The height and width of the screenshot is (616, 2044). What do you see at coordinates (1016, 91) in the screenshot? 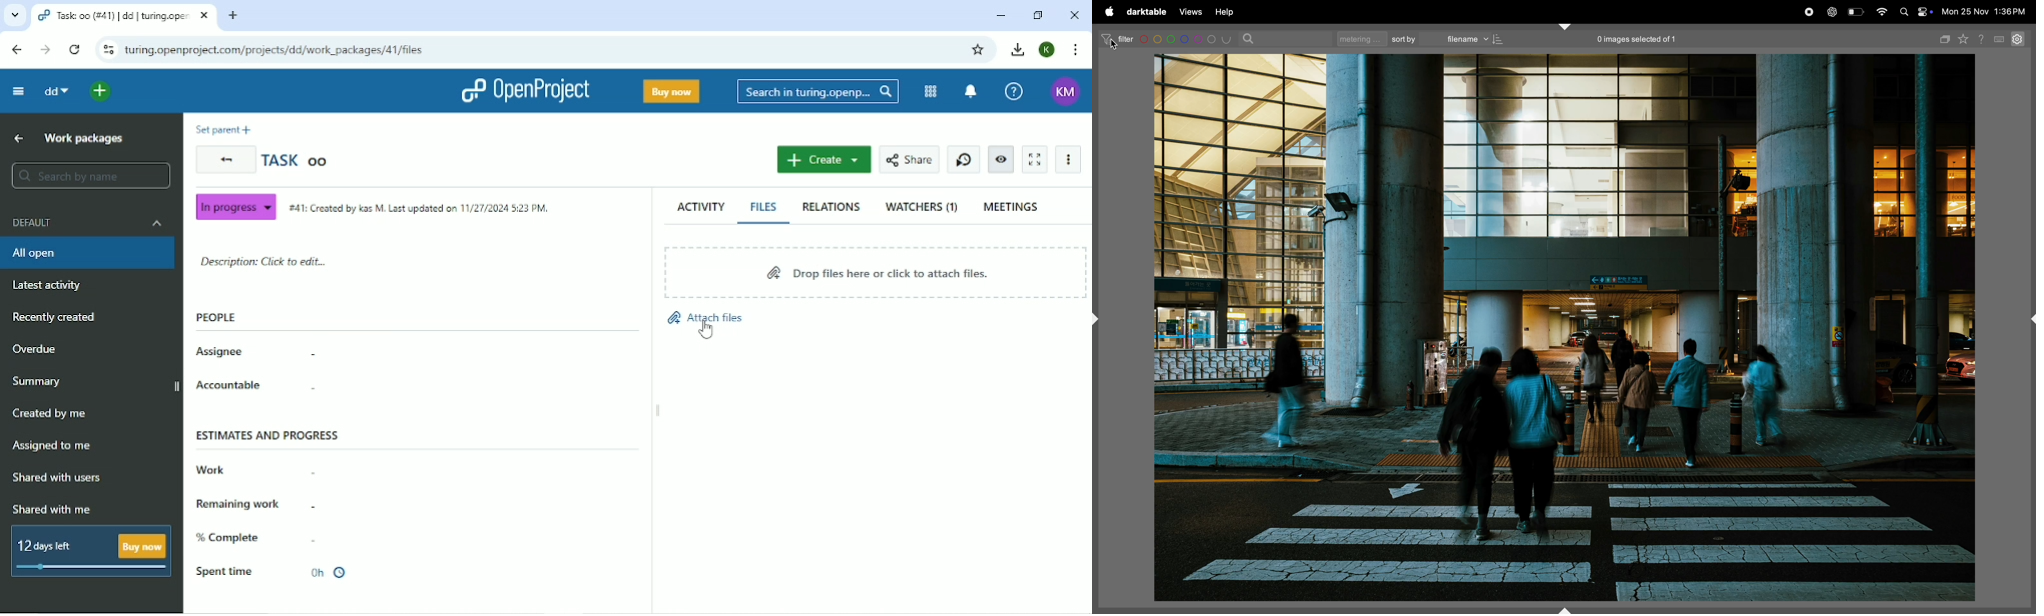
I see `Help` at bounding box center [1016, 91].